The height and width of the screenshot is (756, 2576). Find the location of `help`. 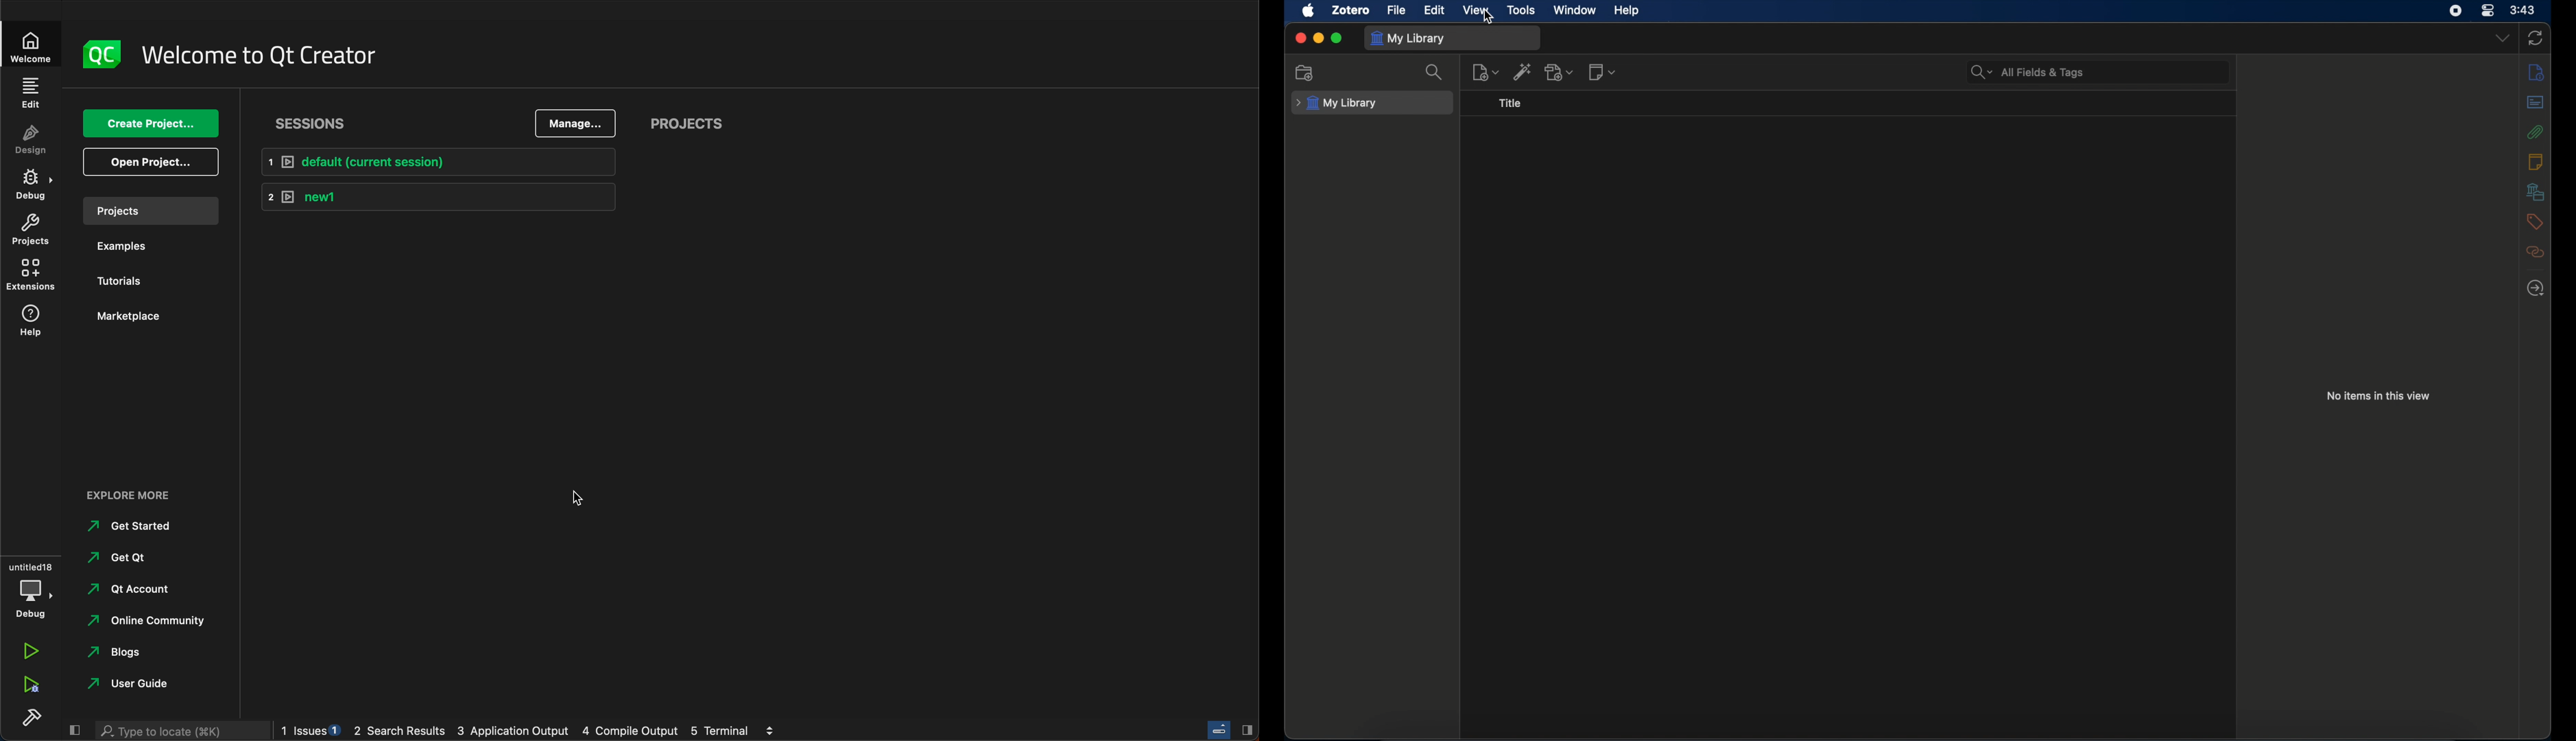

help is located at coordinates (34, 320).